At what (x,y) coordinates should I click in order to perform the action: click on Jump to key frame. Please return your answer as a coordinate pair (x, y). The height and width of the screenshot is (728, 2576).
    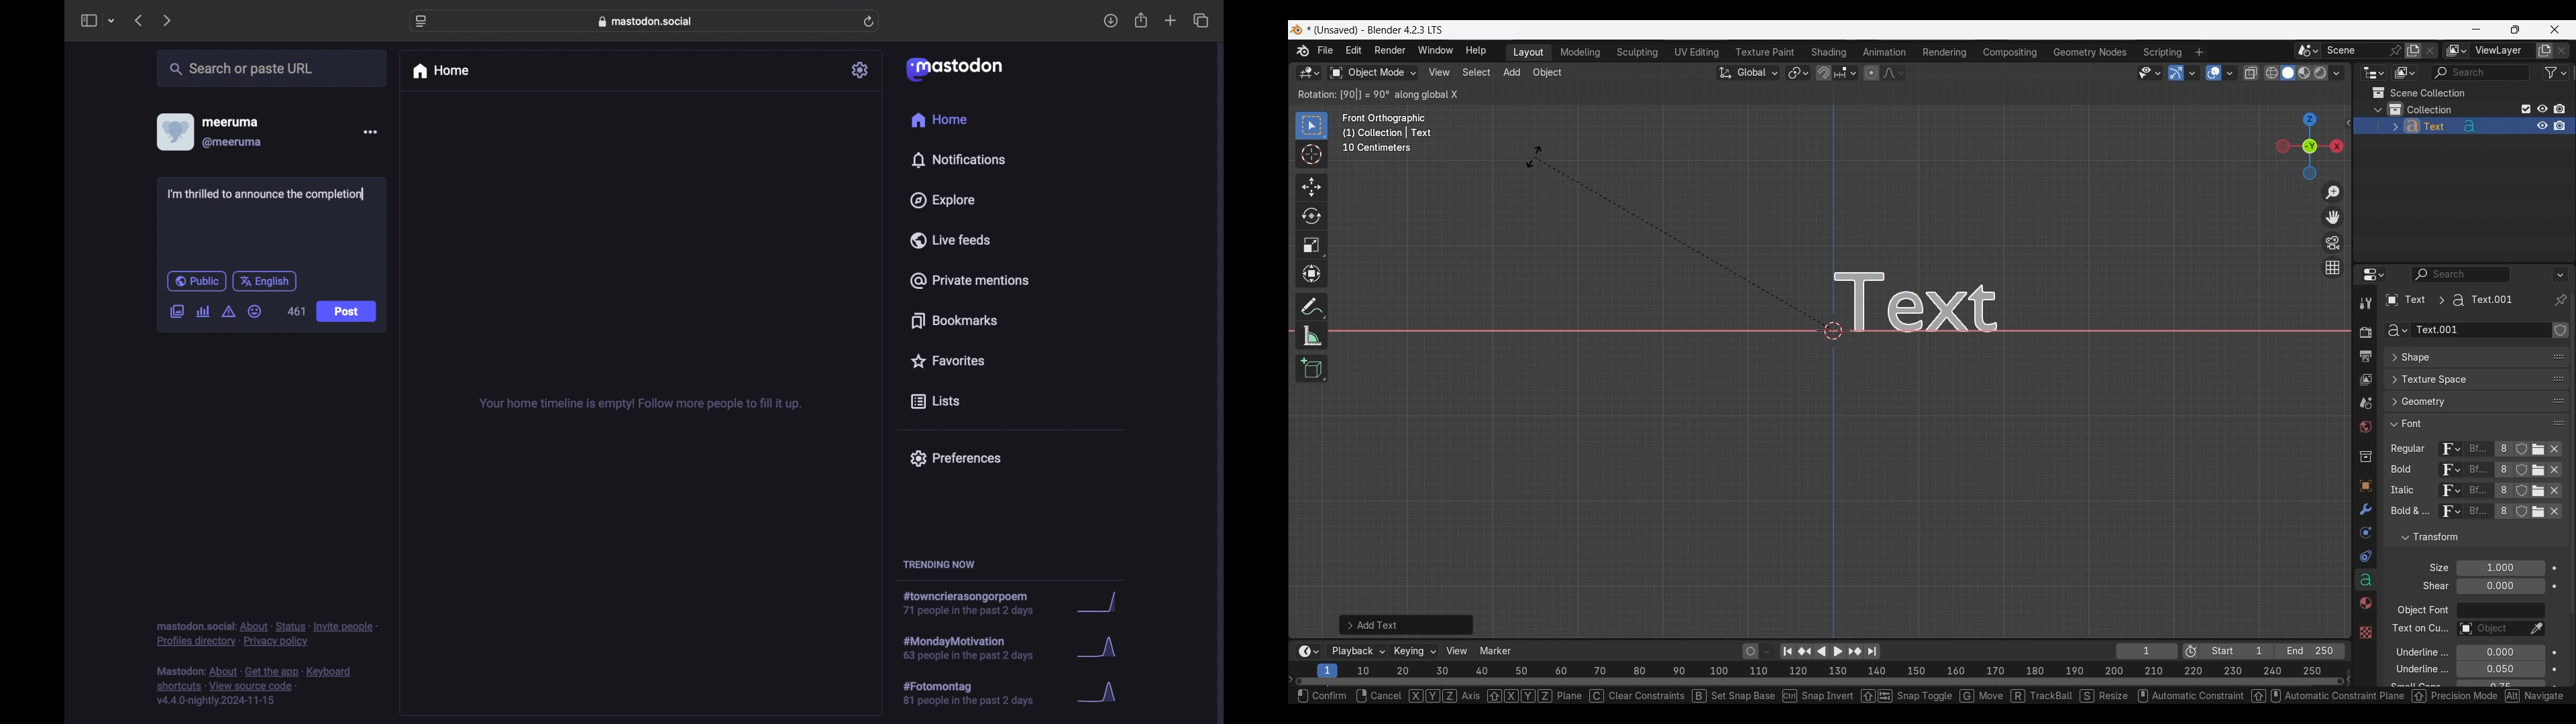
    Looking at the image, I should click on (1855, 652).